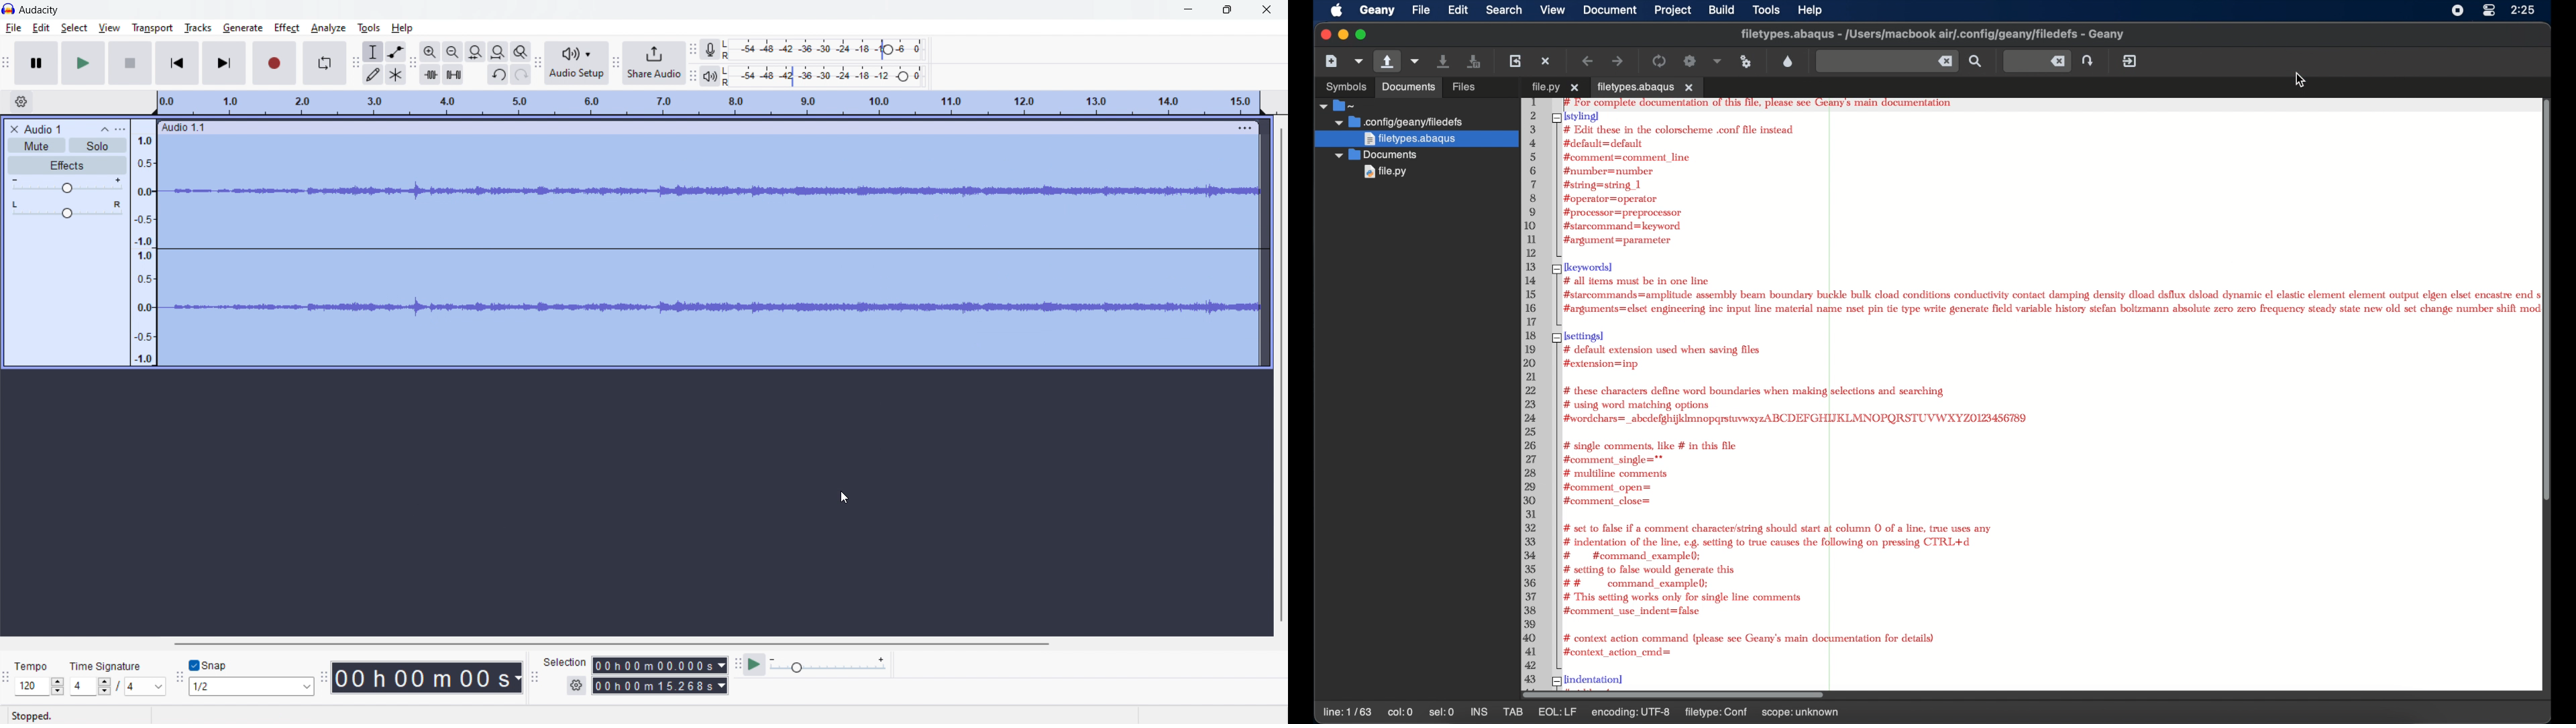 The height and width of the screenshot is (728, 2576). What do you see at coordinates (840, 497) in the screenshot?
I see `cursor` at bounding box center [840, 497].